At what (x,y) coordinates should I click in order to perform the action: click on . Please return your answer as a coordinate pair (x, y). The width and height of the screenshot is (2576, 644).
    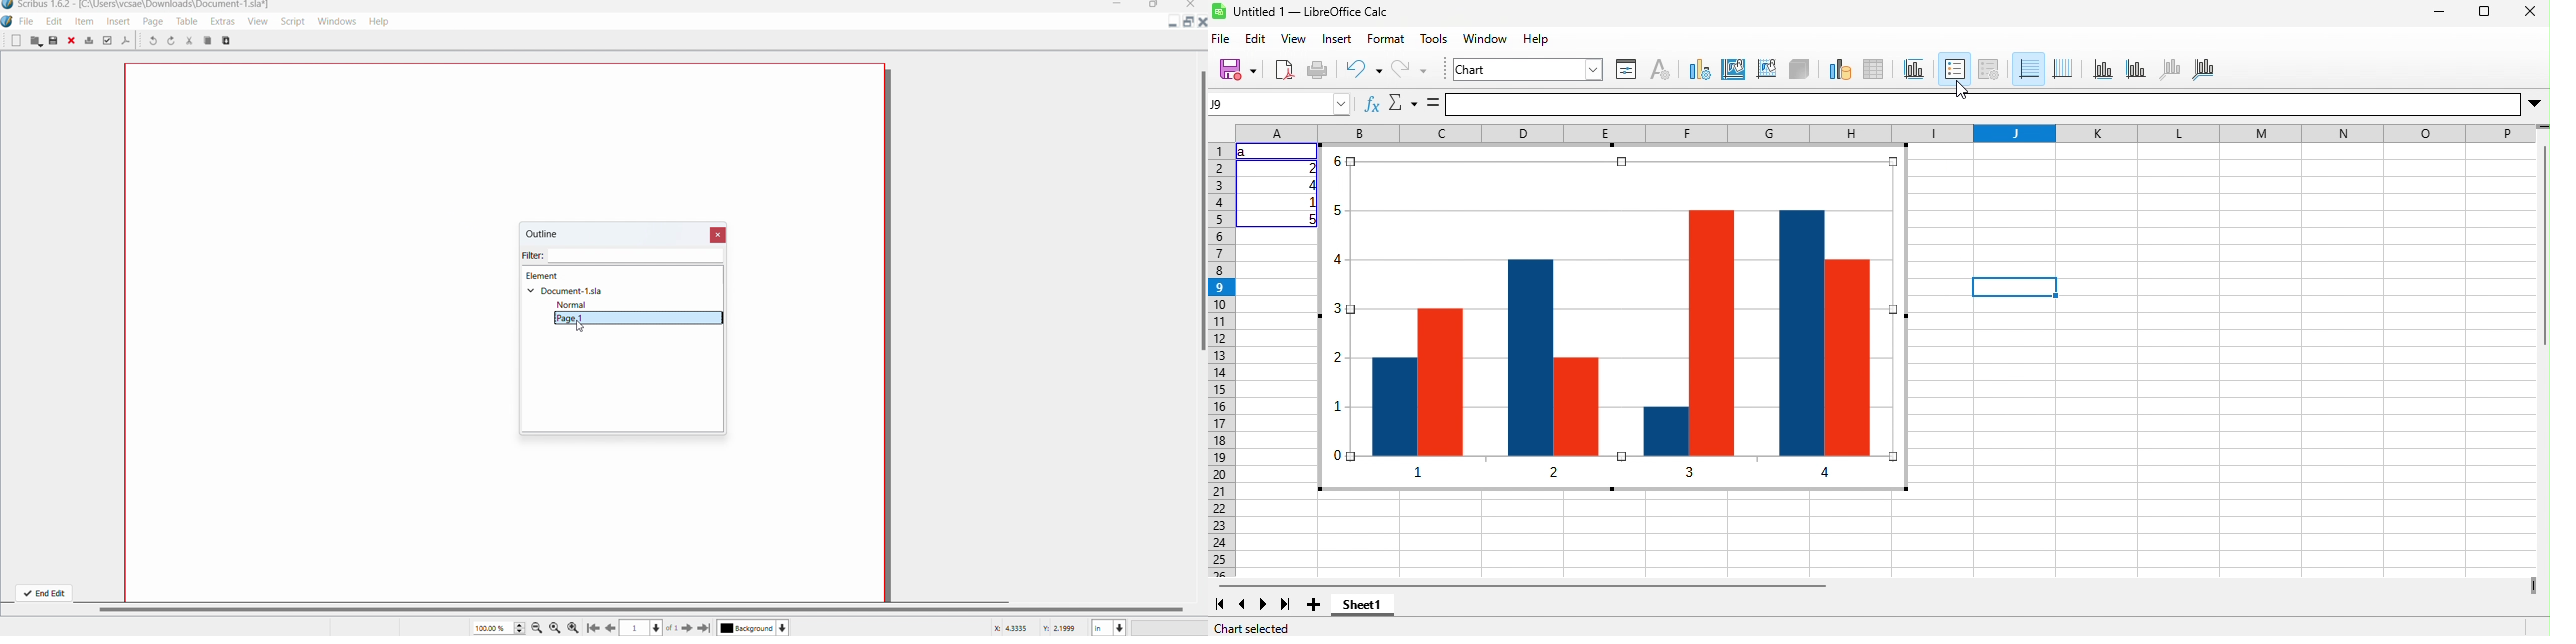
    Looking at the image, I should click on (155, 22).